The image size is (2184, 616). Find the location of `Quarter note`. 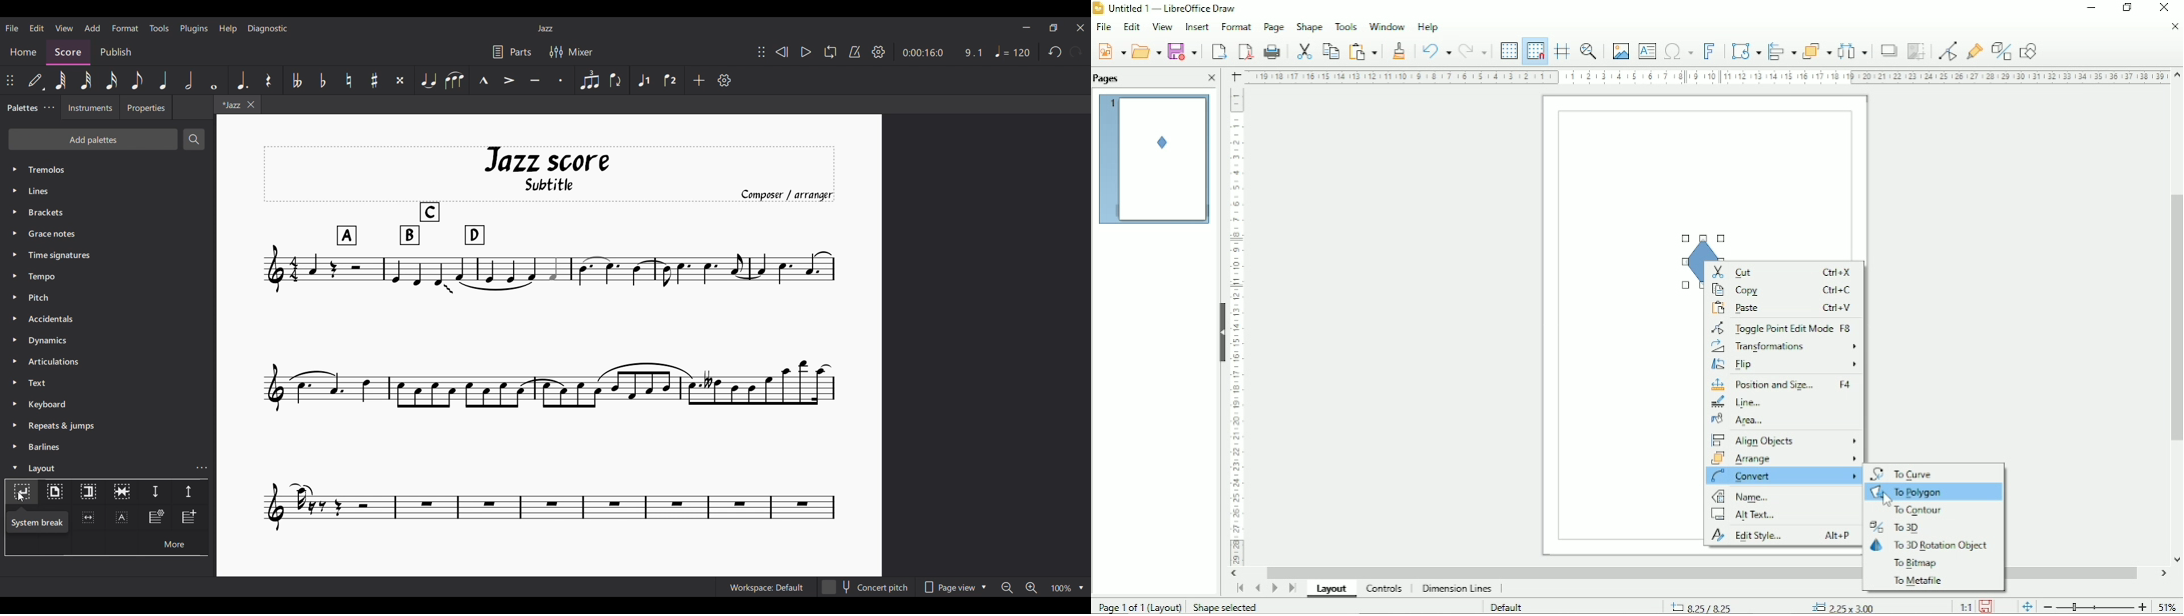

Quarter note is located at coordinates (163, 80).